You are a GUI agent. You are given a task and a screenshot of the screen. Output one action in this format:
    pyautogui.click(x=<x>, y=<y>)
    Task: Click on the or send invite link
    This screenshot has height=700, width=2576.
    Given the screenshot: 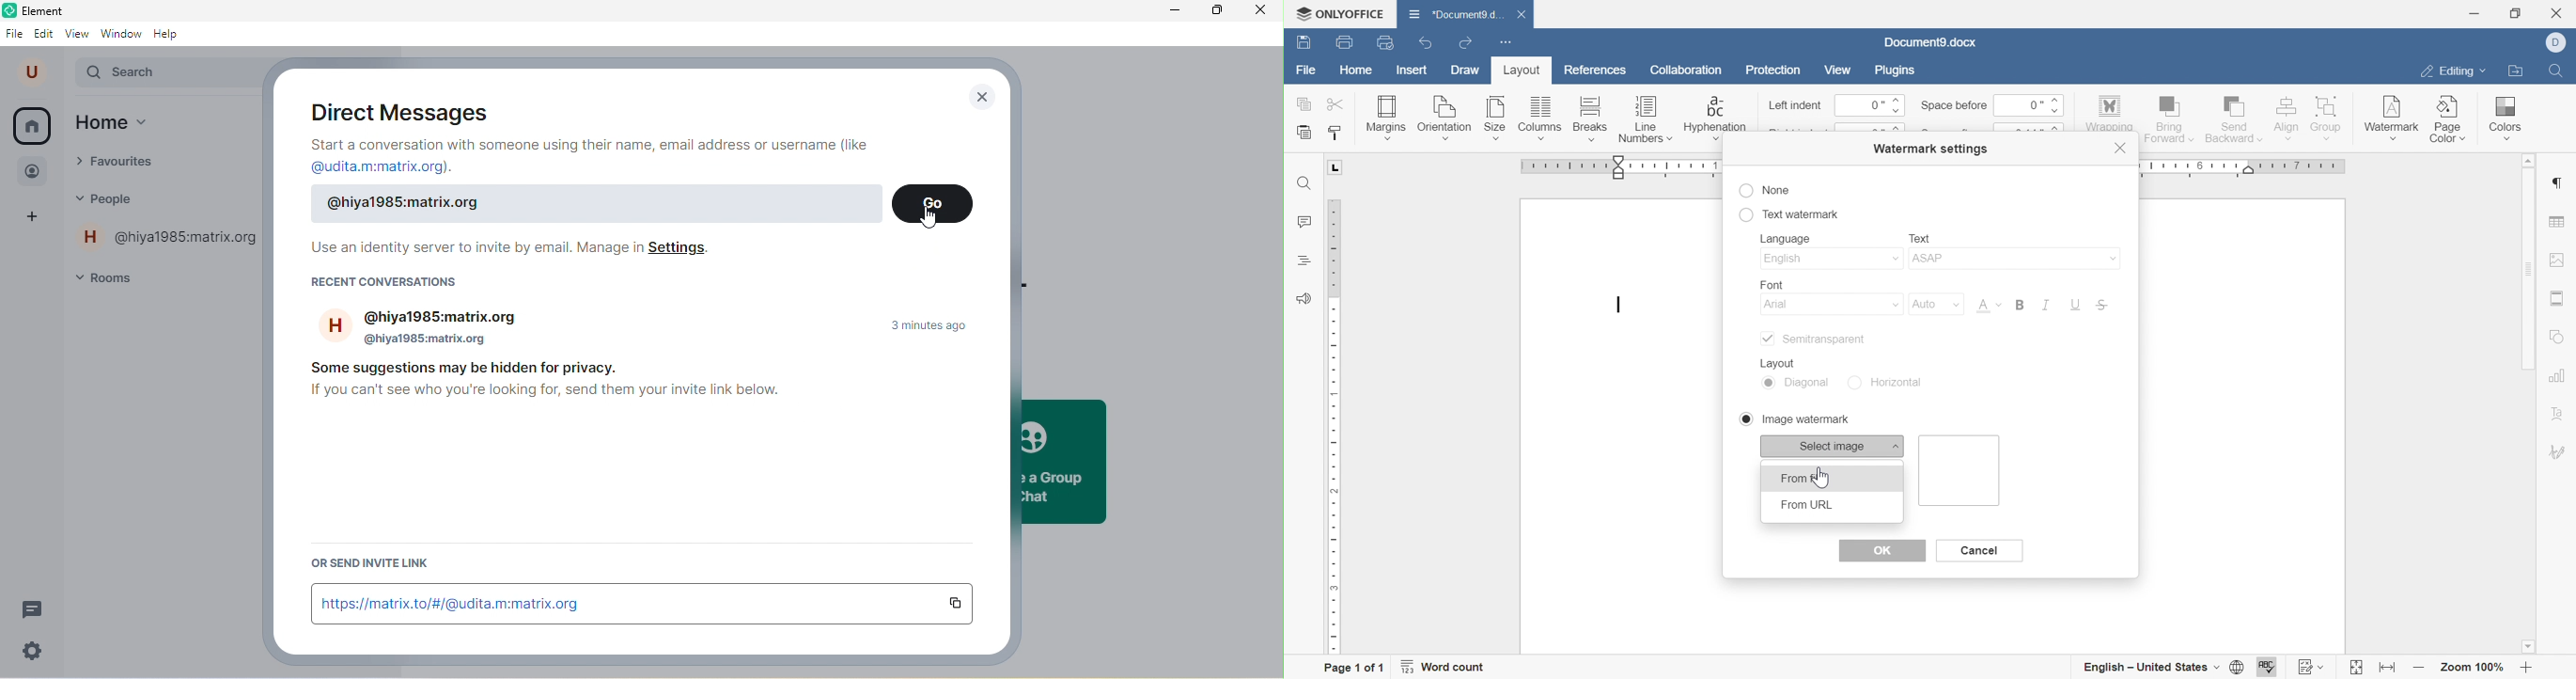 What is the action you would take?
    pyautogui.click(x=392, y=561)
    